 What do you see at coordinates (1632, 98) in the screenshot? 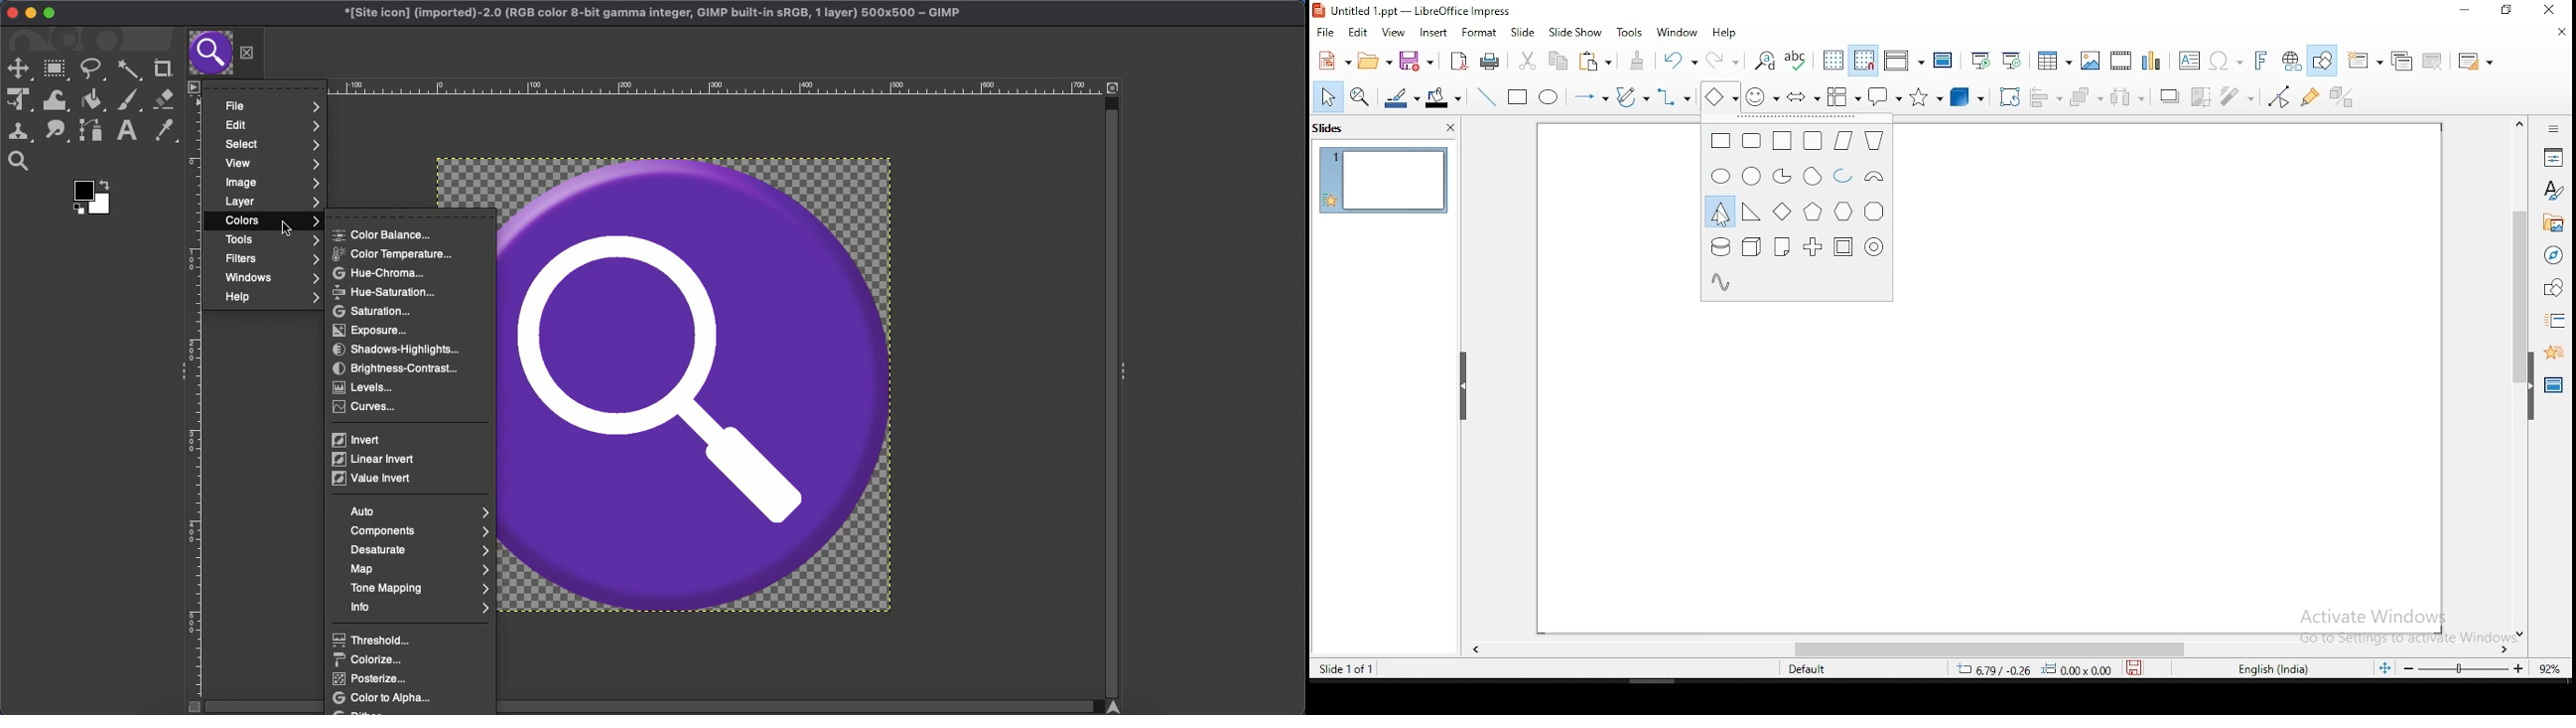
I see `curves and polygons` at bounding box center [1632, 98].